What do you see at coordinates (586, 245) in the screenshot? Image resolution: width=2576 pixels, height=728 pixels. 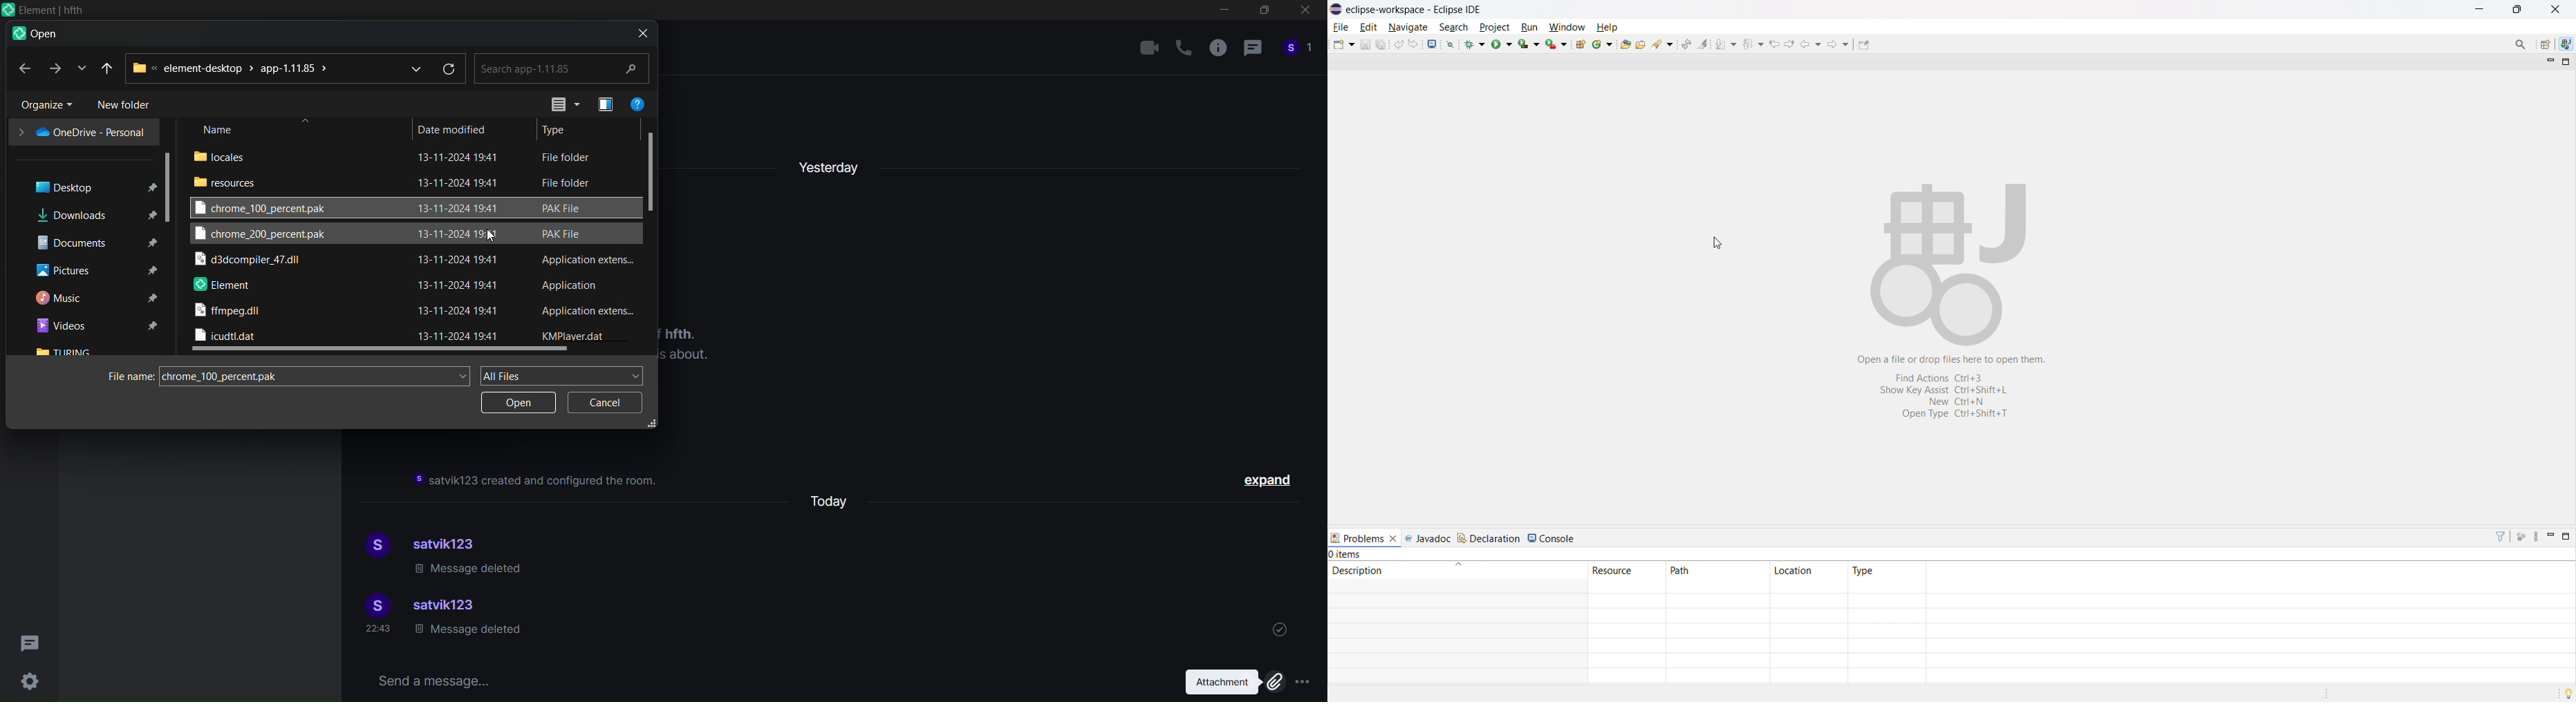 I see `file type` at bounding box center [586, 245].